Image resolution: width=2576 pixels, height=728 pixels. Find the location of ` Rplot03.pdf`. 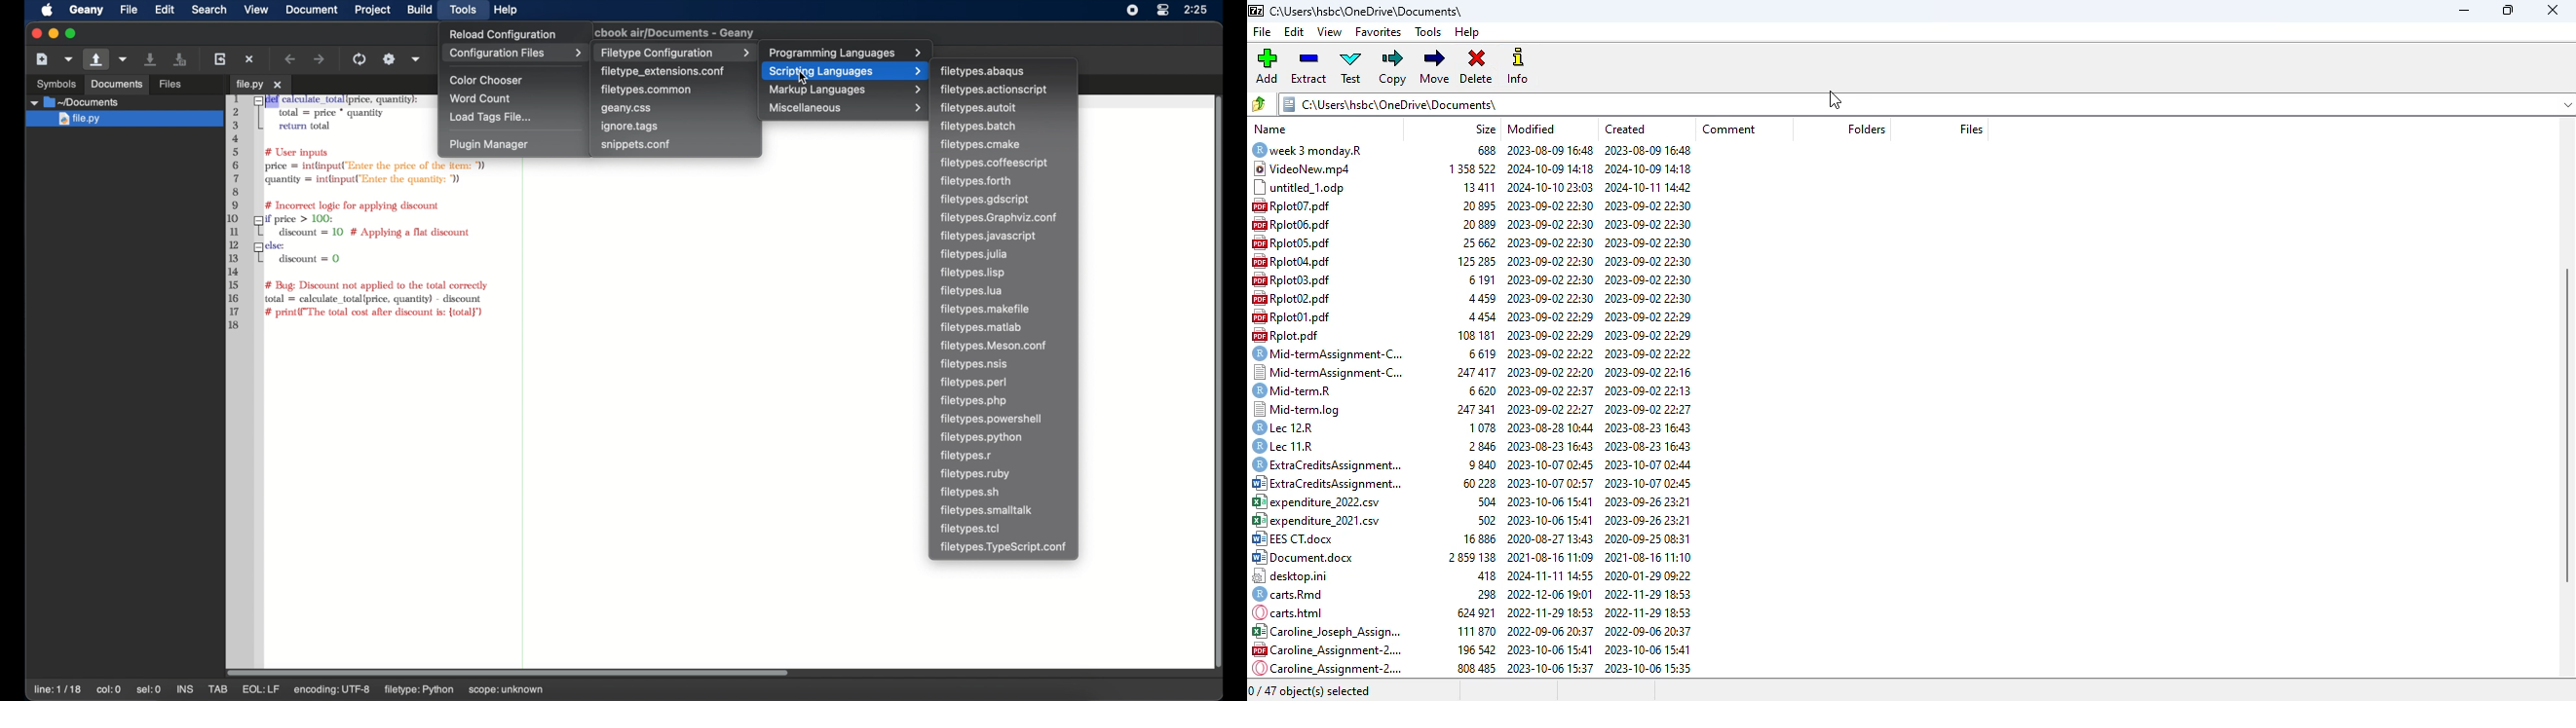

 Rplot03.pdf is located at coordinates (1297, 279).